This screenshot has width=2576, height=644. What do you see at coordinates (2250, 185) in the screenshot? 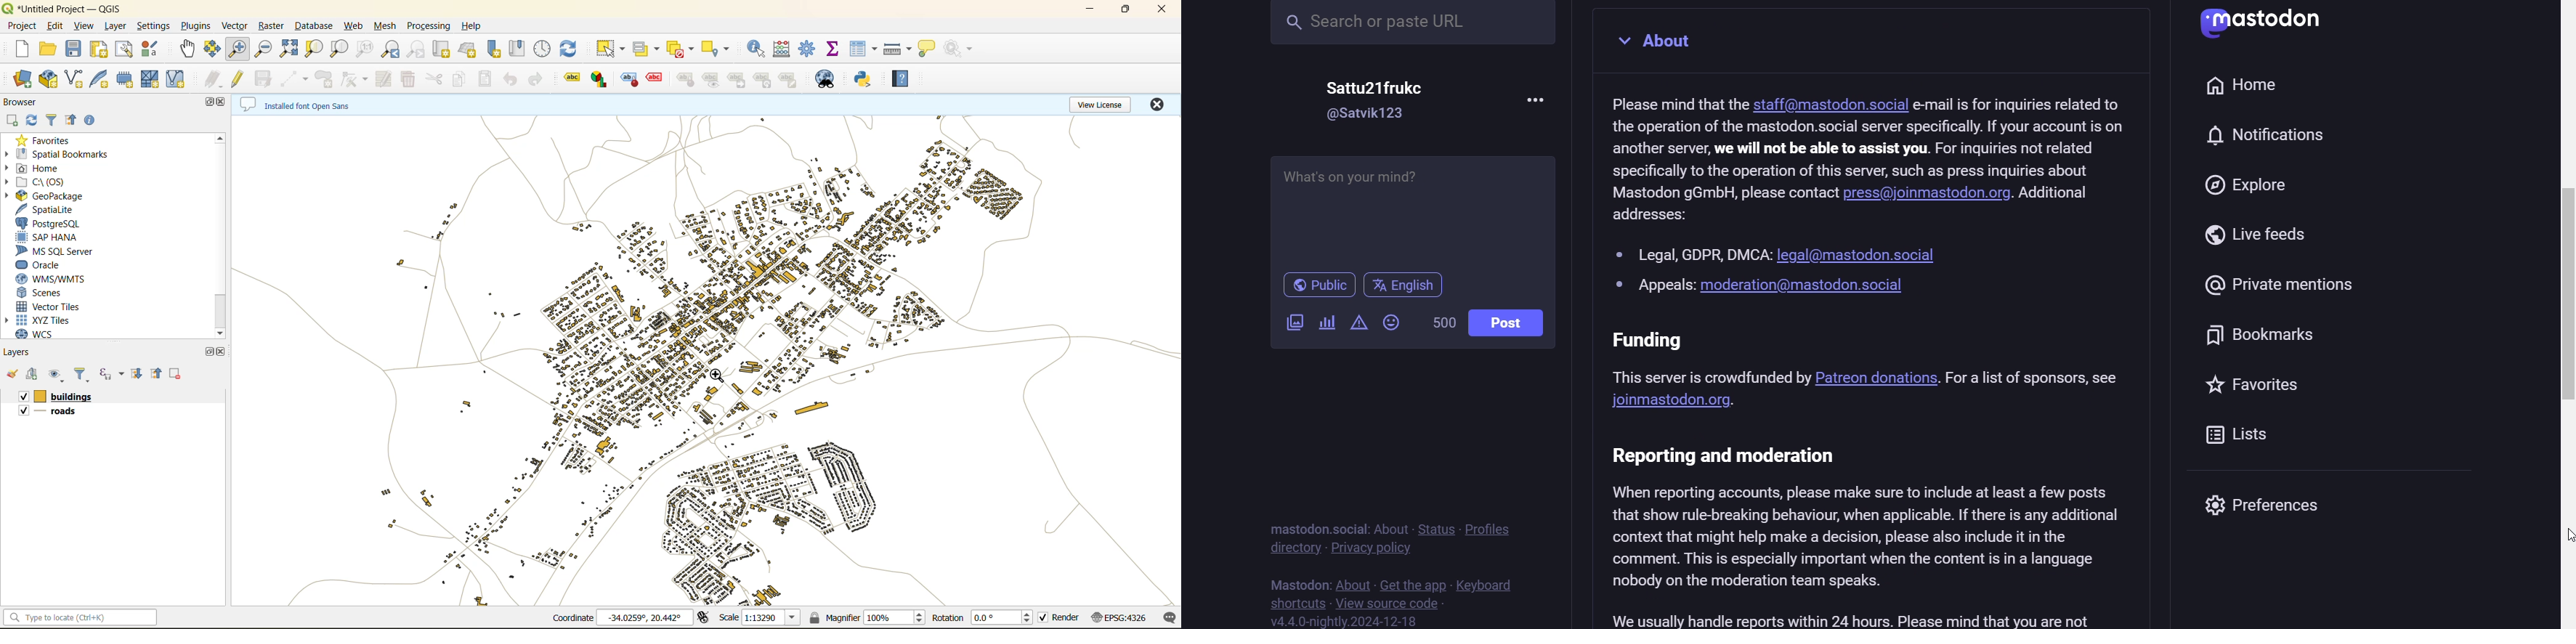
I see `explore` at bounding box center [2250, 185].